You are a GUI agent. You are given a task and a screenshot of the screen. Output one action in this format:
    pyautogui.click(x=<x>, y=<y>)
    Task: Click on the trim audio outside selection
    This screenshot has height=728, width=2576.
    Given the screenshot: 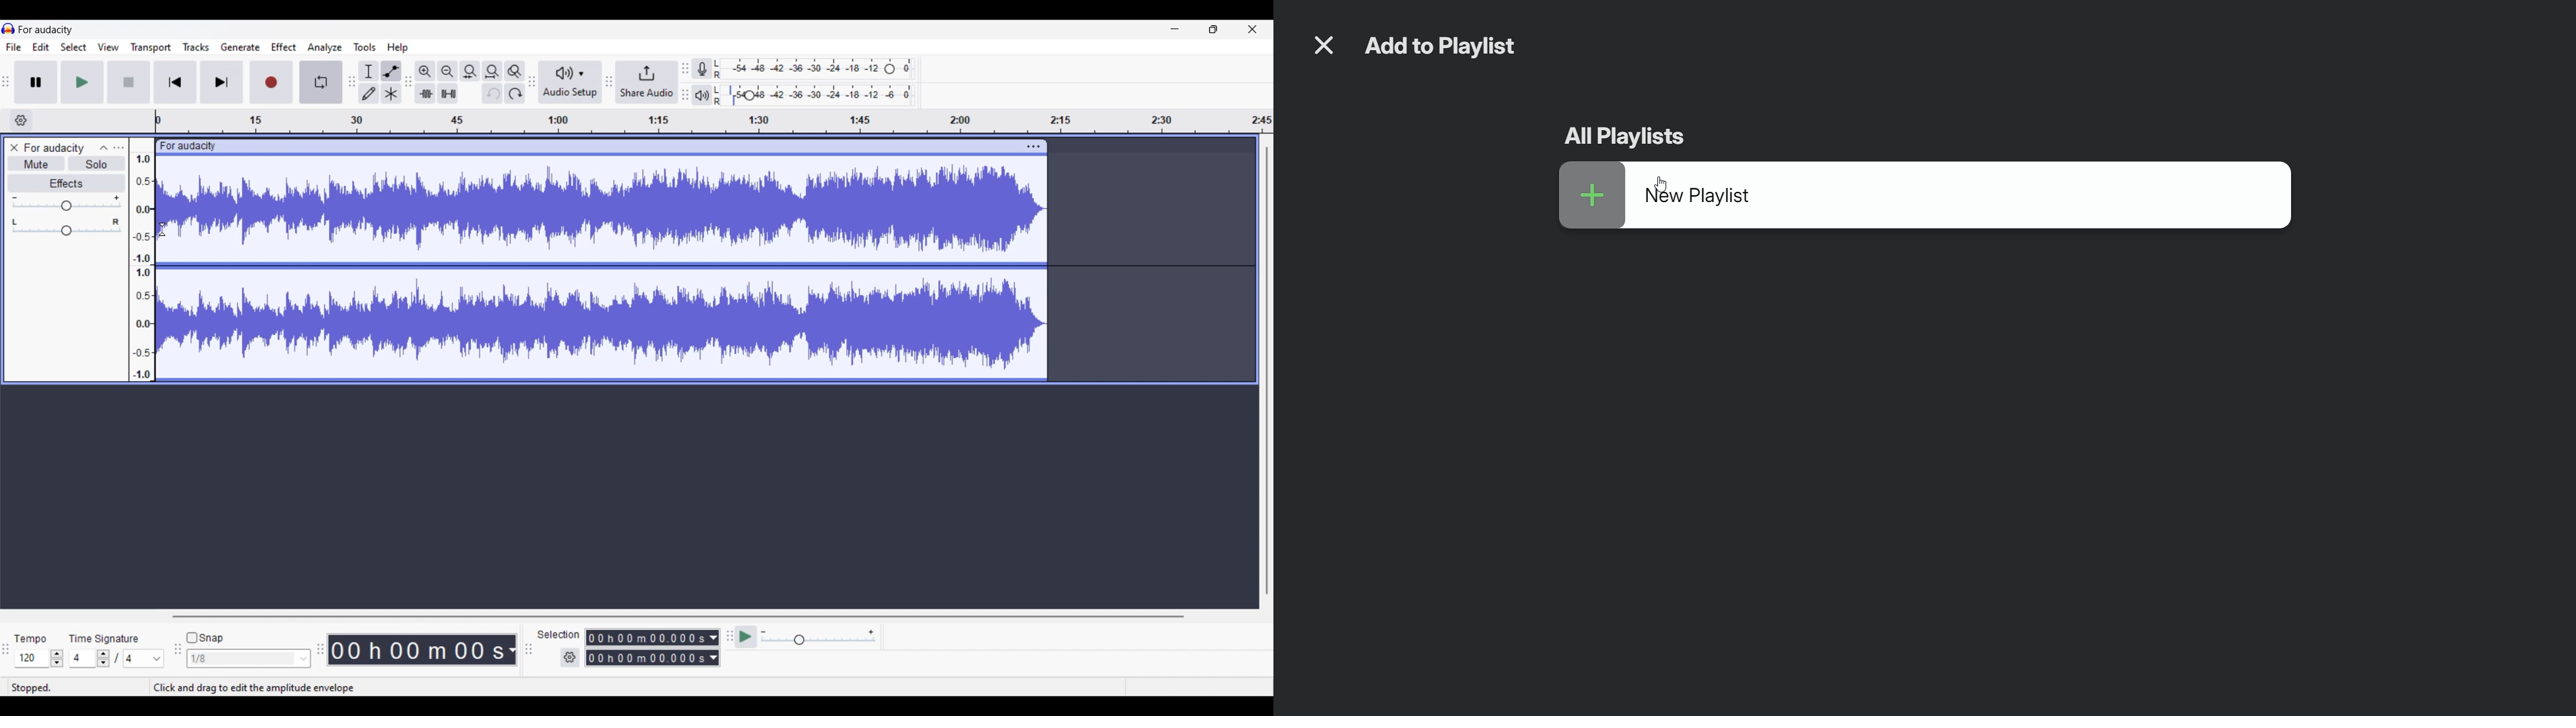 What is the action you would take?
    pyautogui.click(x=425, y=93)
    